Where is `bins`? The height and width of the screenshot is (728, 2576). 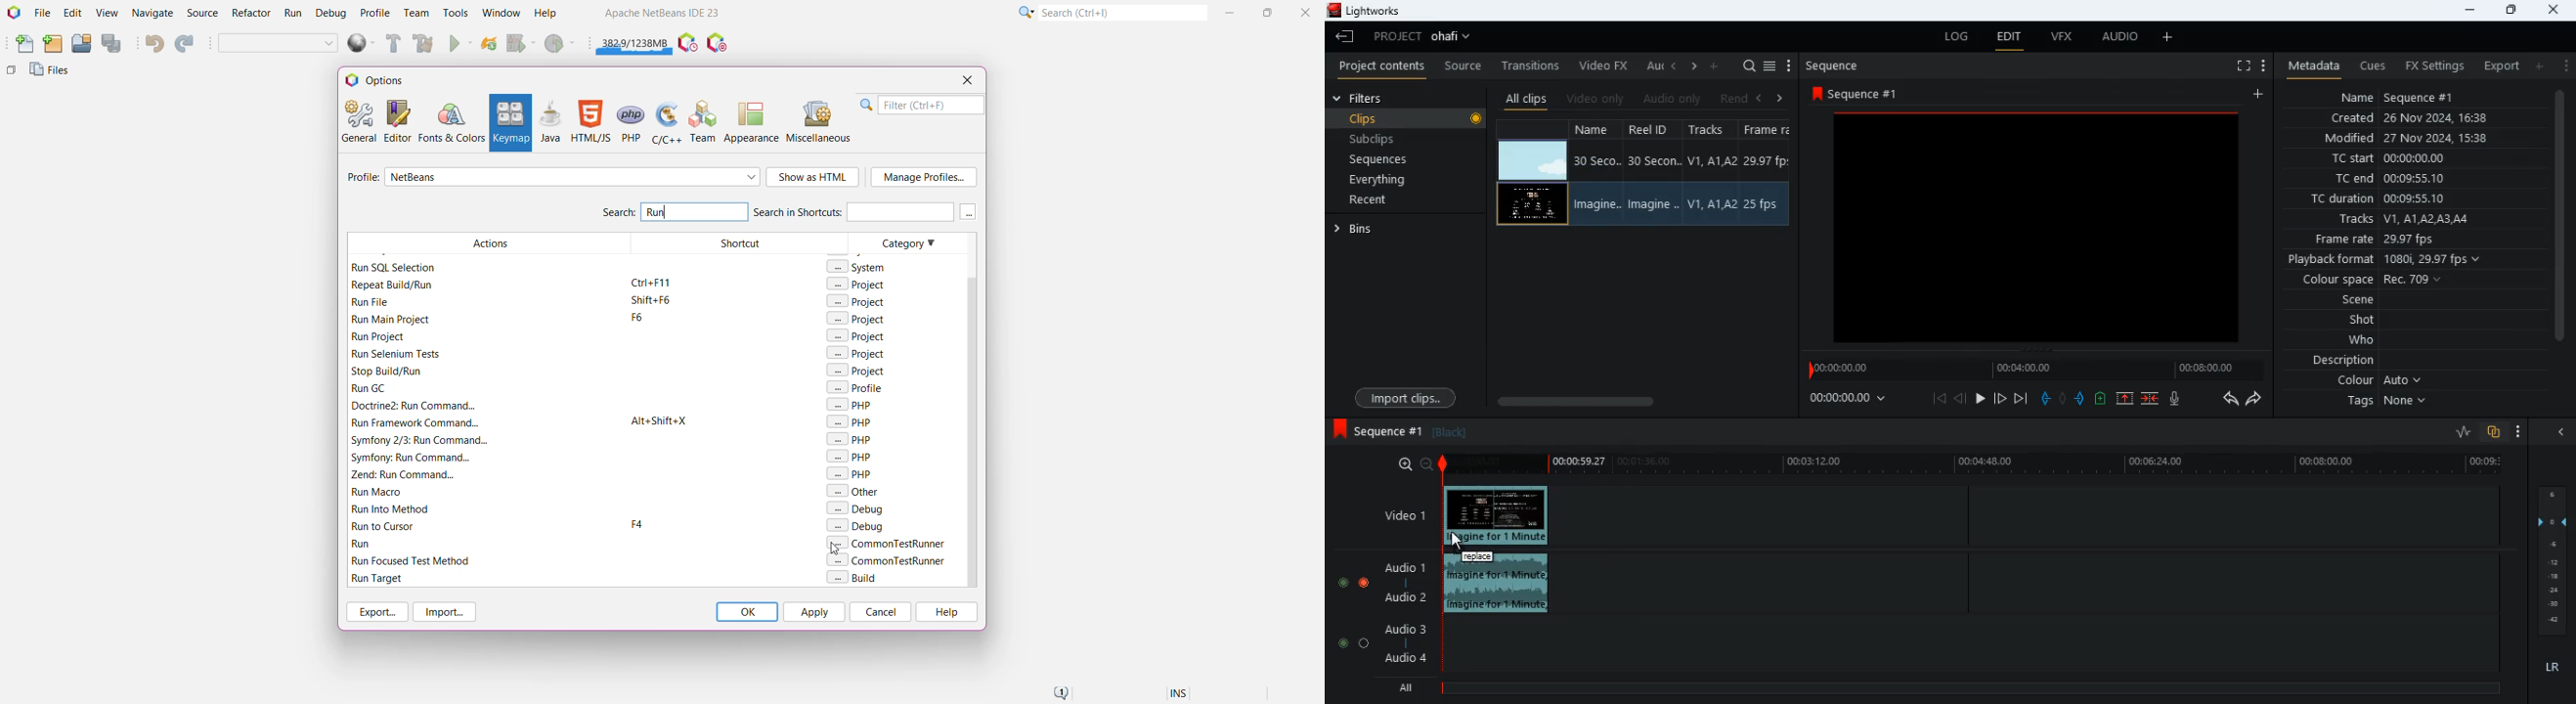 bins is located at coordinates (1375, 231).